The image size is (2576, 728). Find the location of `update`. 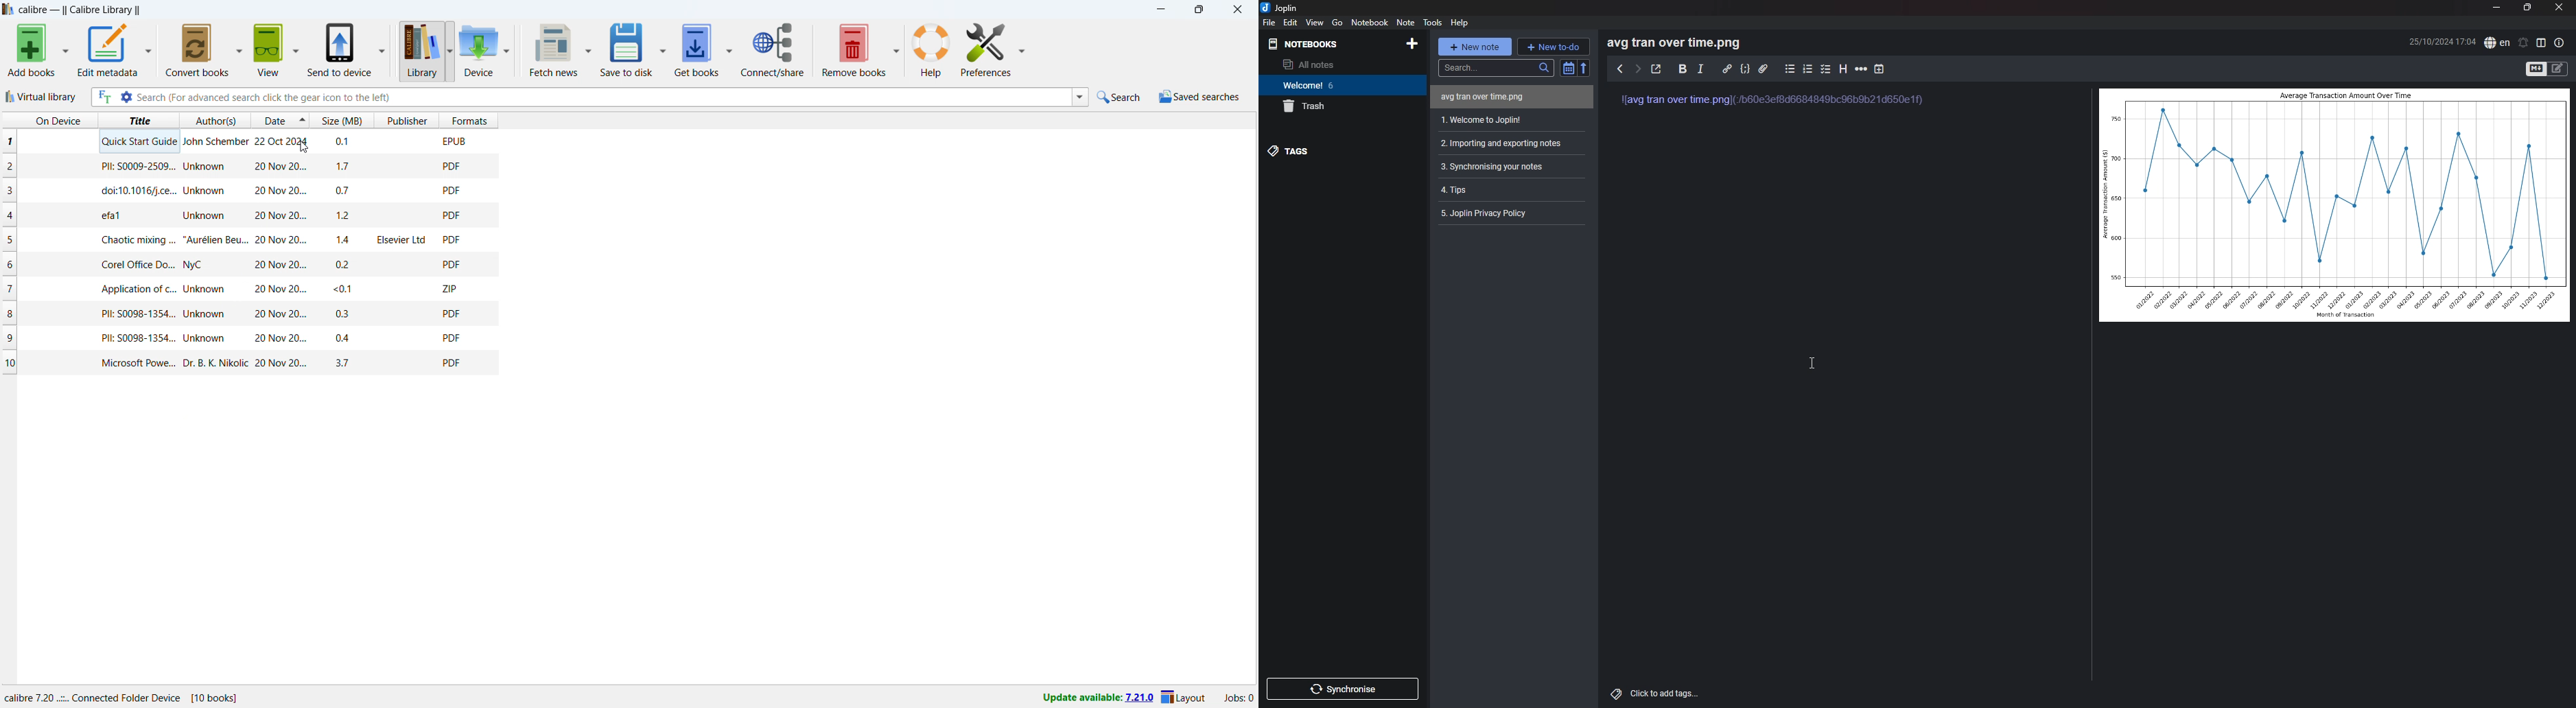

update is located at coordinates (1097, 699).